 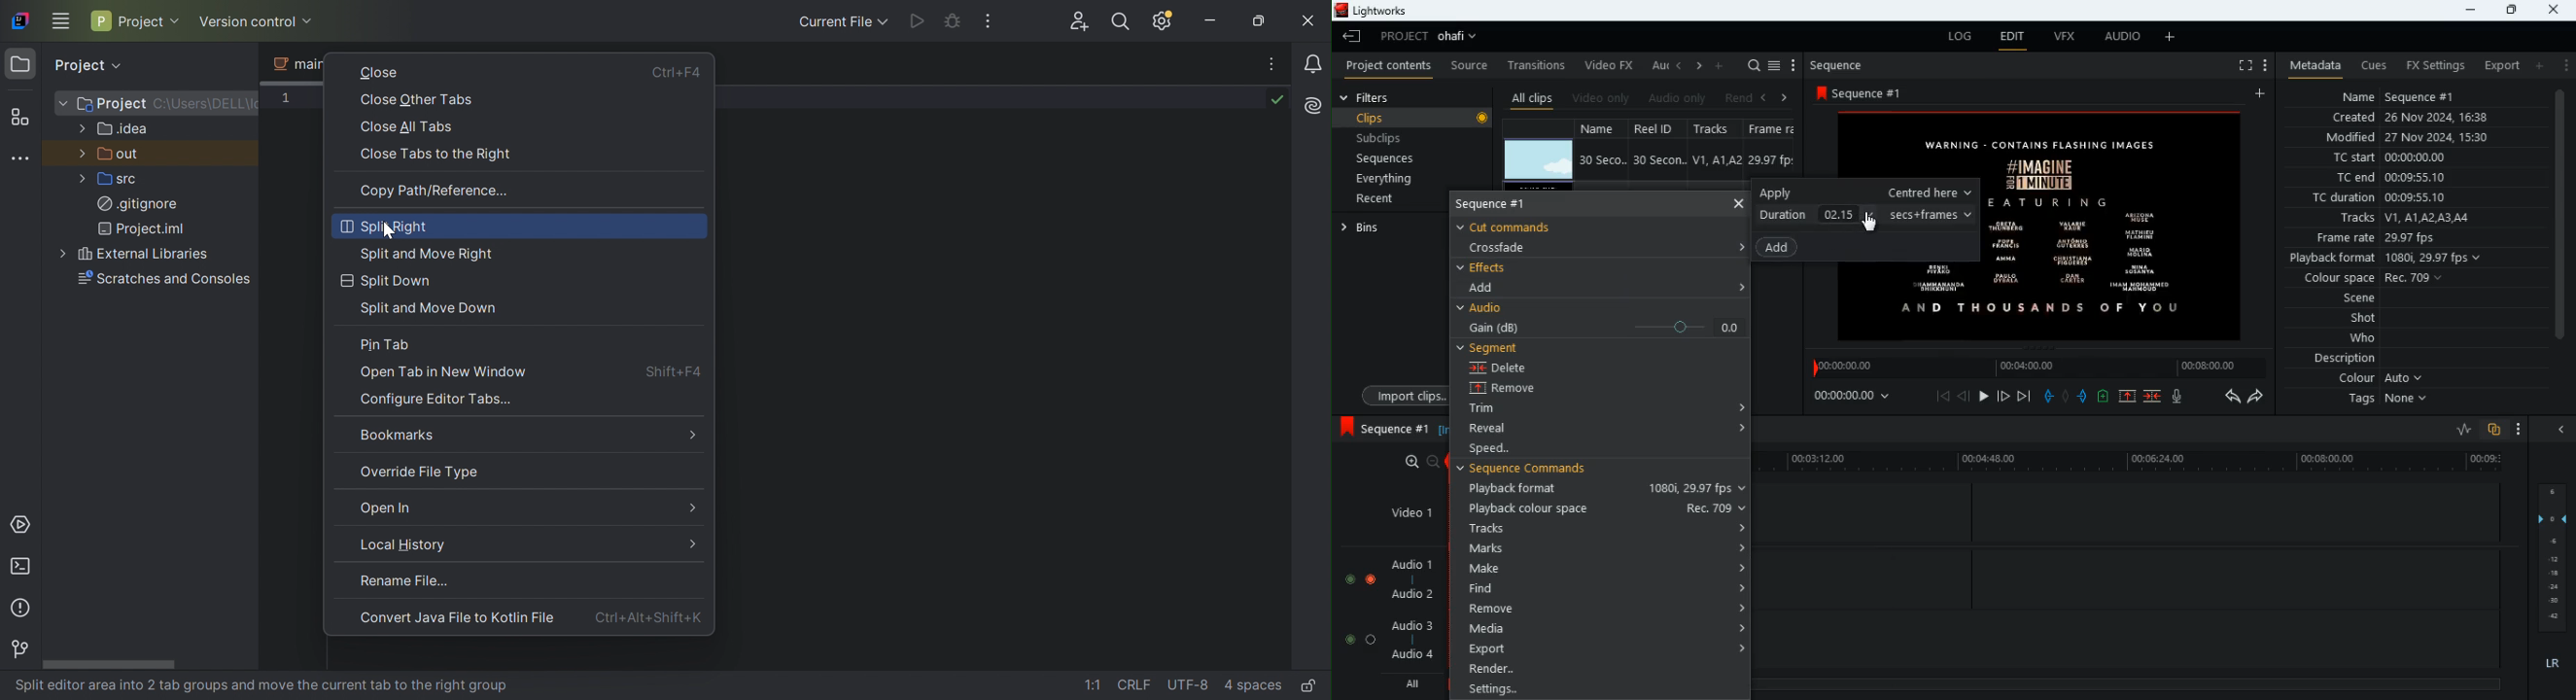 I want to click on beggining, so click(x=1943, y=396).